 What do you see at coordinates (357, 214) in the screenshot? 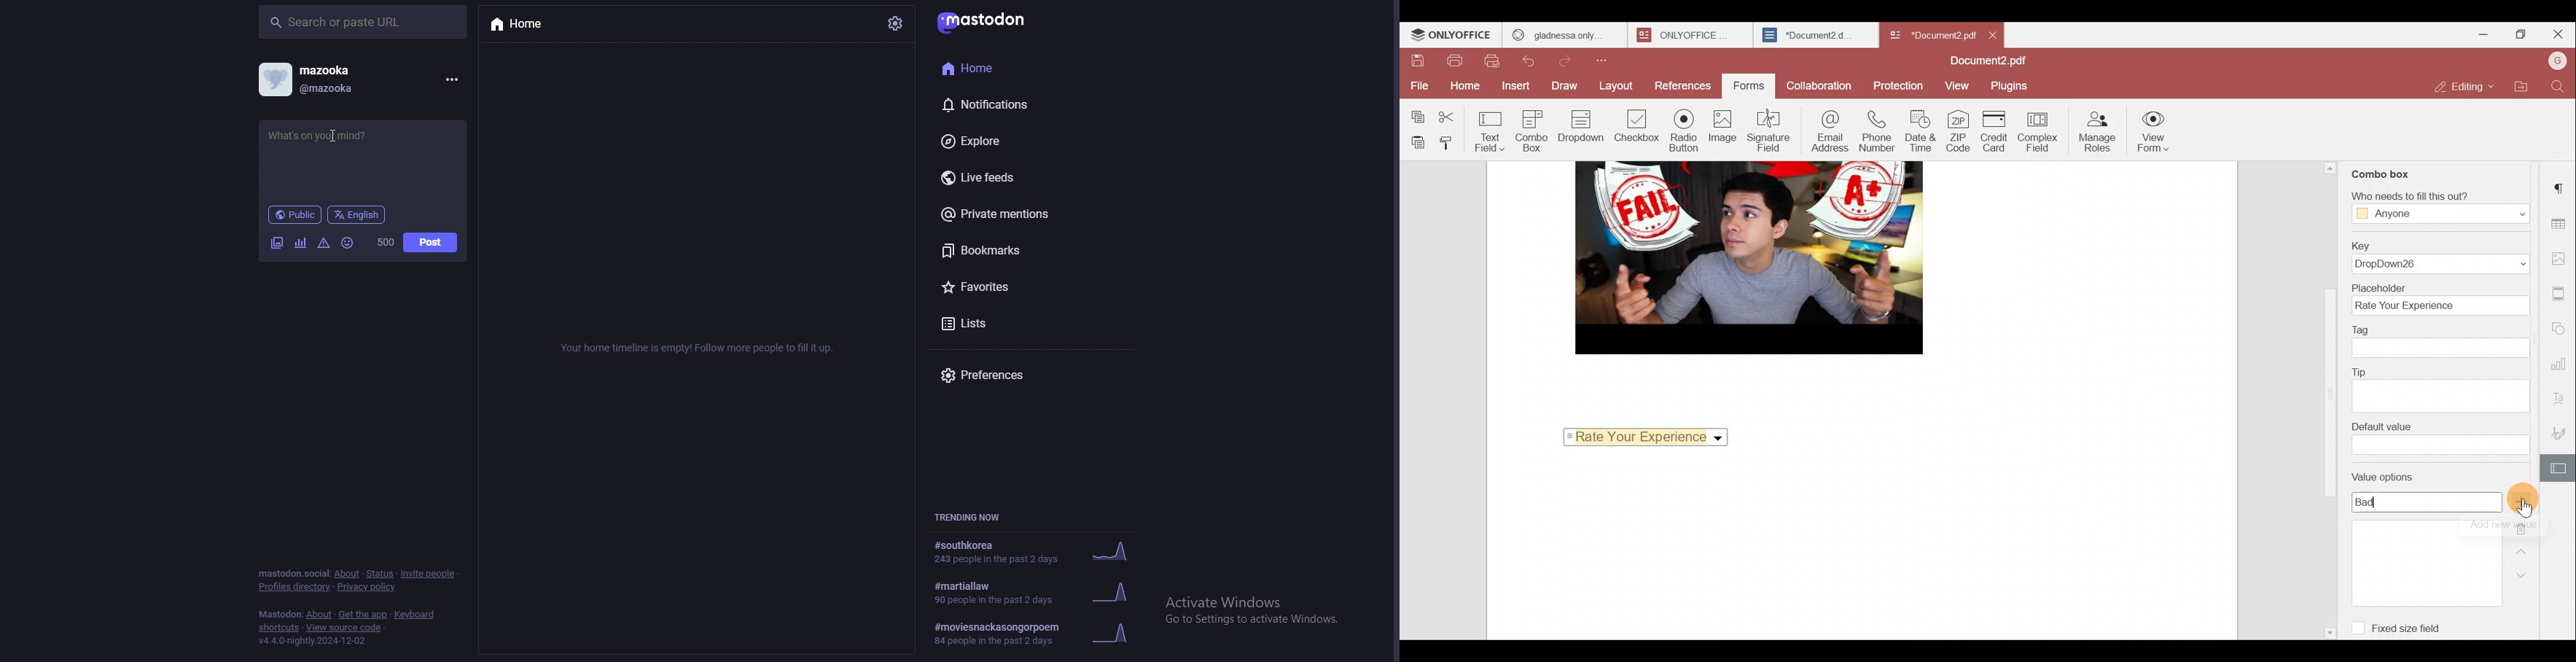
I see `language` at bounding box center [357, 214].